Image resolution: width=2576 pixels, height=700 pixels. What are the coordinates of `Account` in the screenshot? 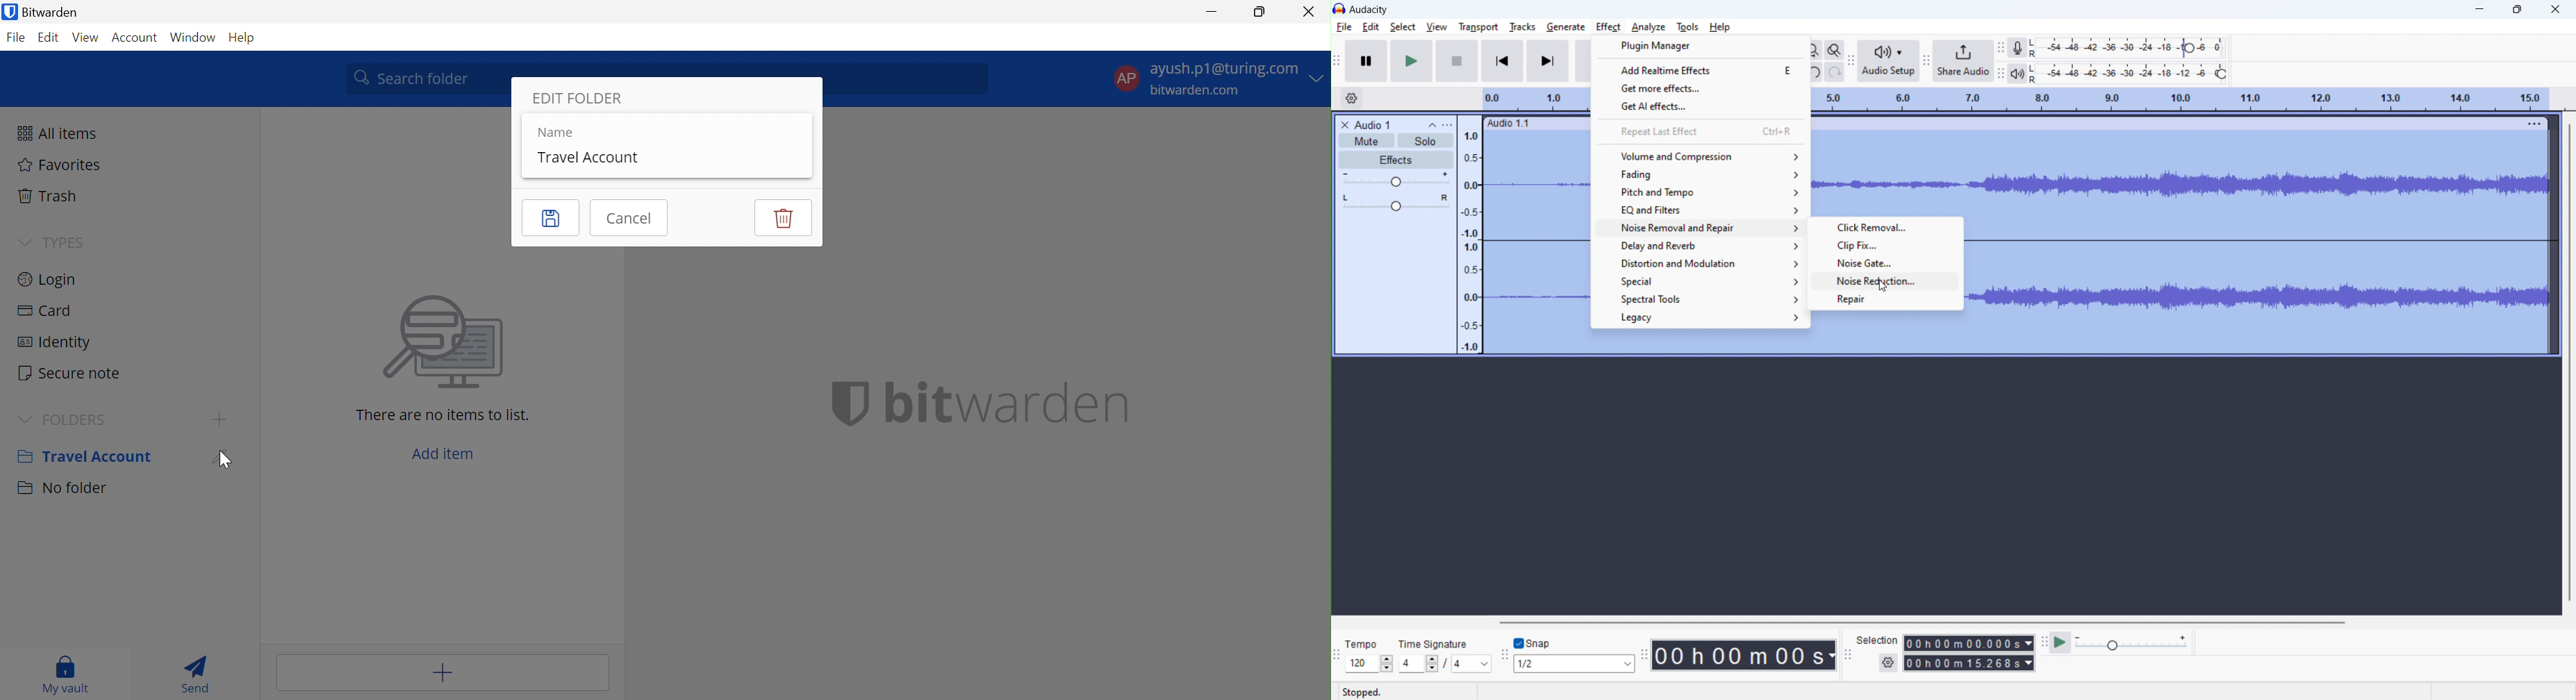 It's located at (135, 37).